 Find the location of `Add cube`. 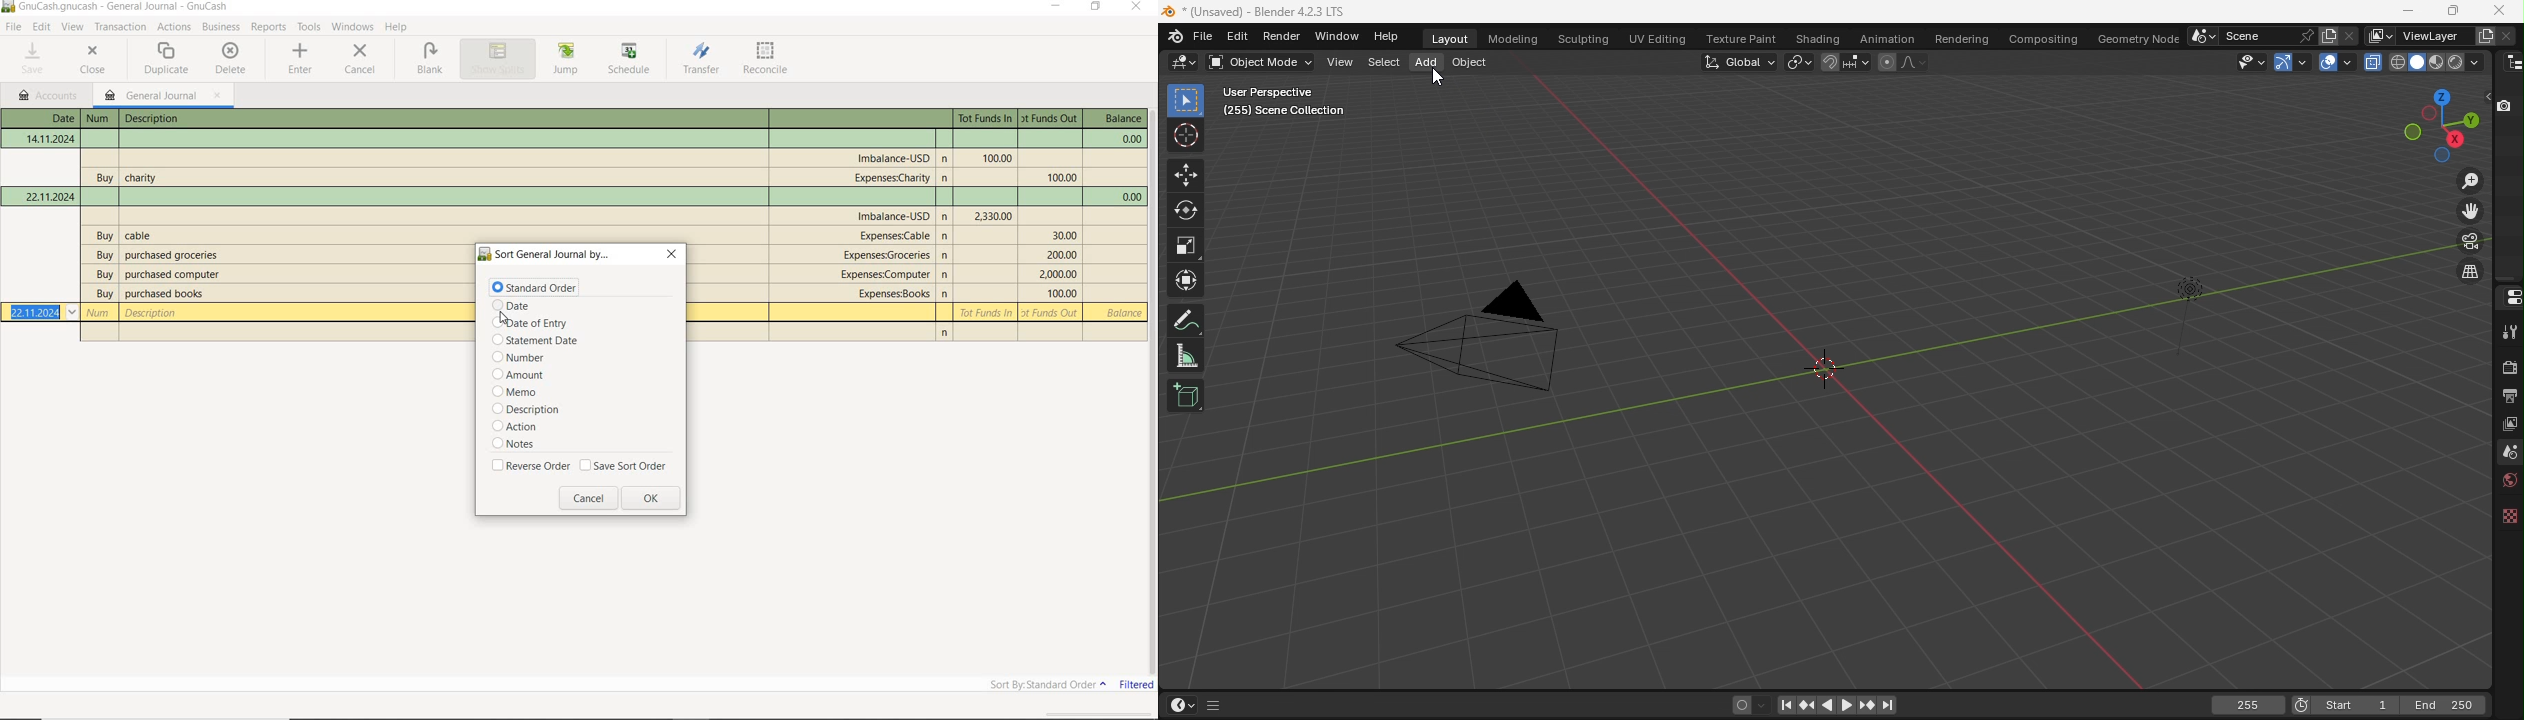

Add cube is located at coordinates (1185, 397).